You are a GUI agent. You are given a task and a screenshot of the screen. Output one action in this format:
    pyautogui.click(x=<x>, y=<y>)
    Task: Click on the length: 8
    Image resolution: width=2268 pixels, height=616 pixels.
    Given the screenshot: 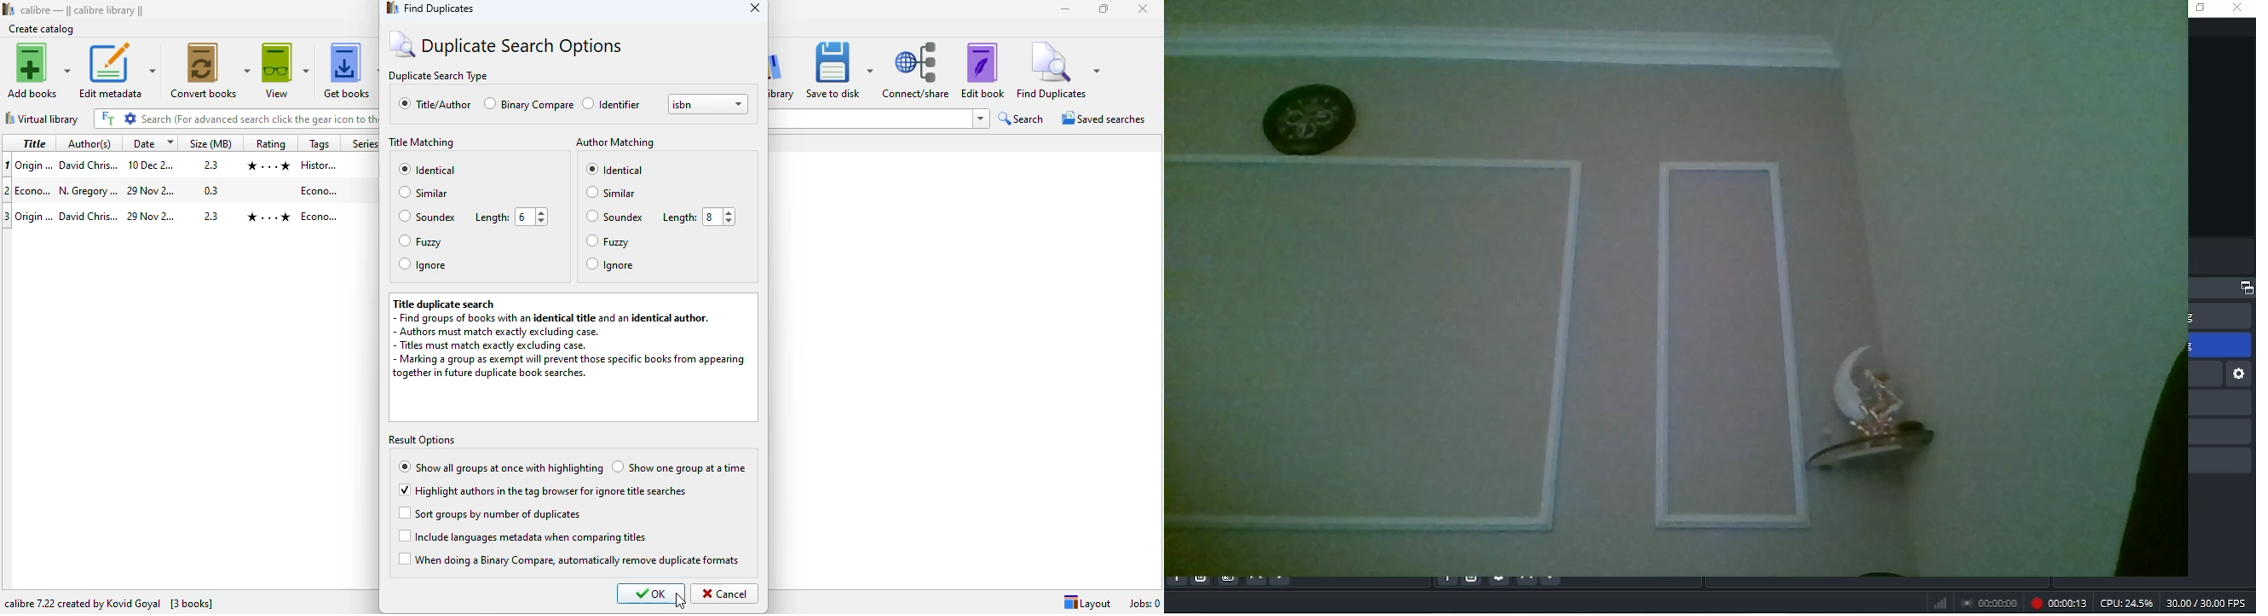 What is the action you would take?
    pyautogui.click(x=697, y=217)
    